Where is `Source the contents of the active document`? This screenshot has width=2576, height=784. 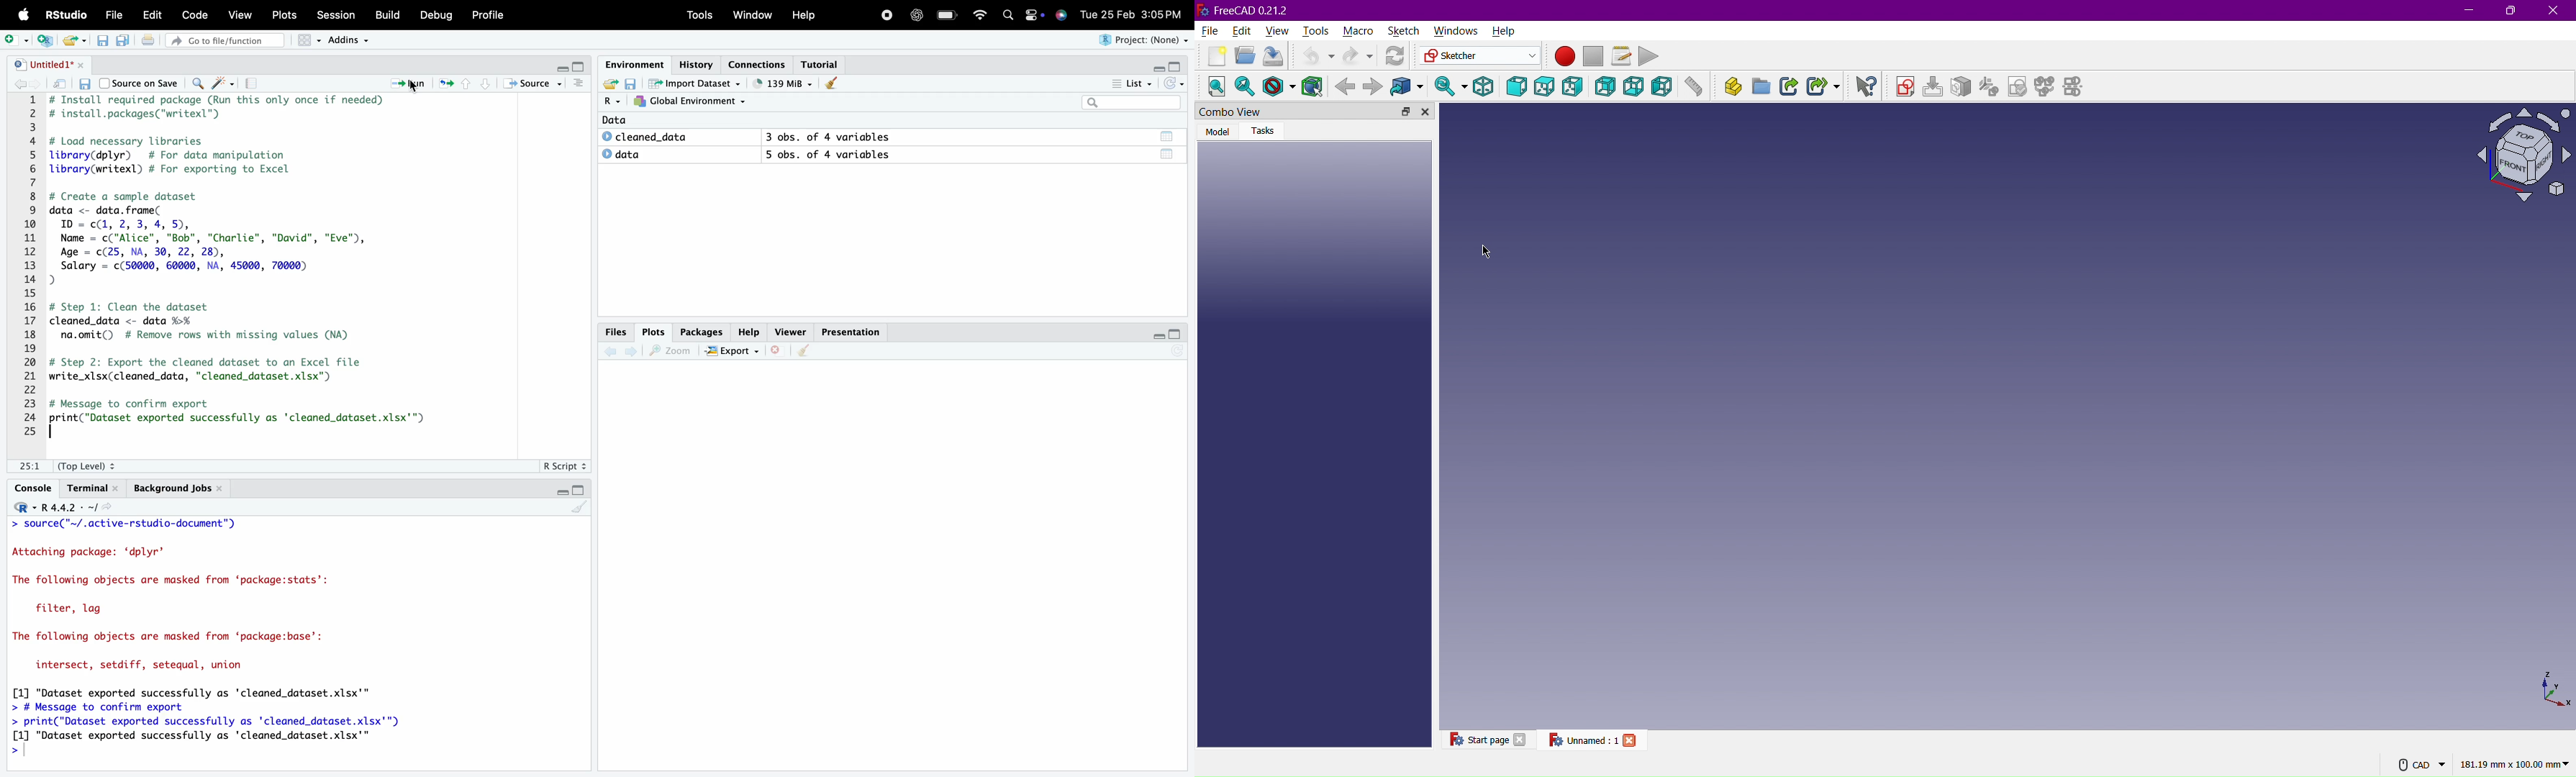
Source the contents of the active document is located at coordinates (530, 84).